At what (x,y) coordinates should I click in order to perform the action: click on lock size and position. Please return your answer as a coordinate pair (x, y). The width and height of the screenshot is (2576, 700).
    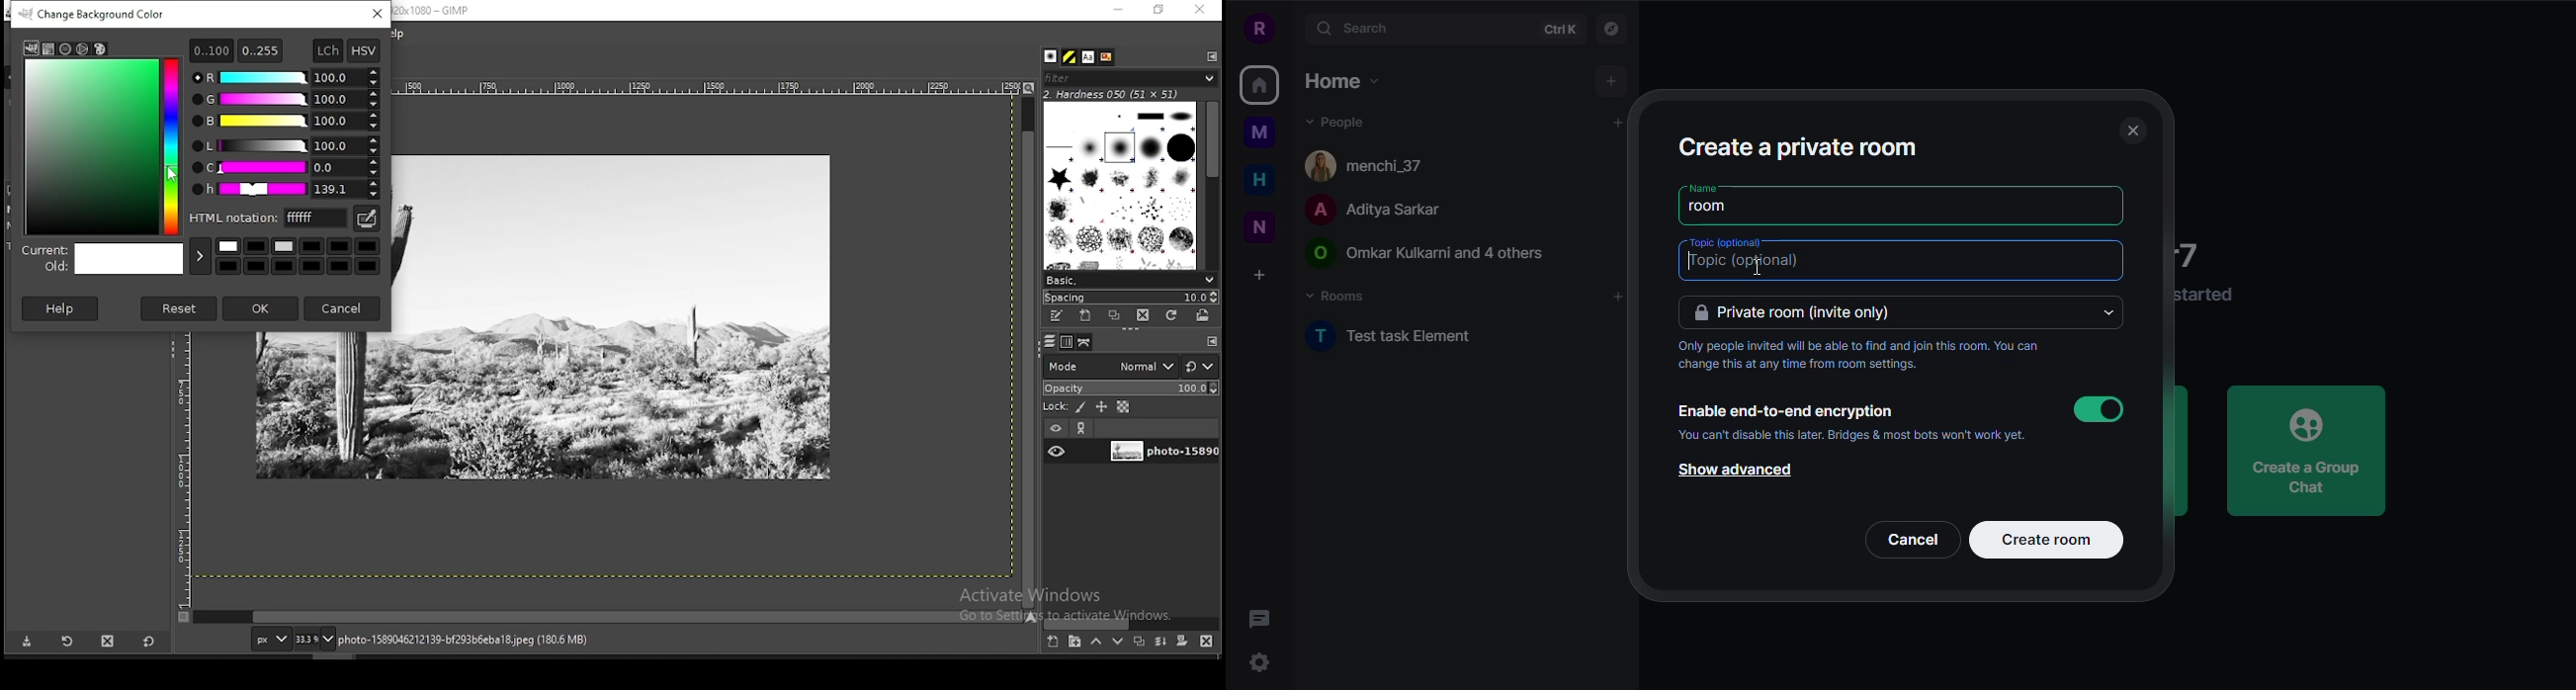
    Looking at the image, I should click on (1102, 406).